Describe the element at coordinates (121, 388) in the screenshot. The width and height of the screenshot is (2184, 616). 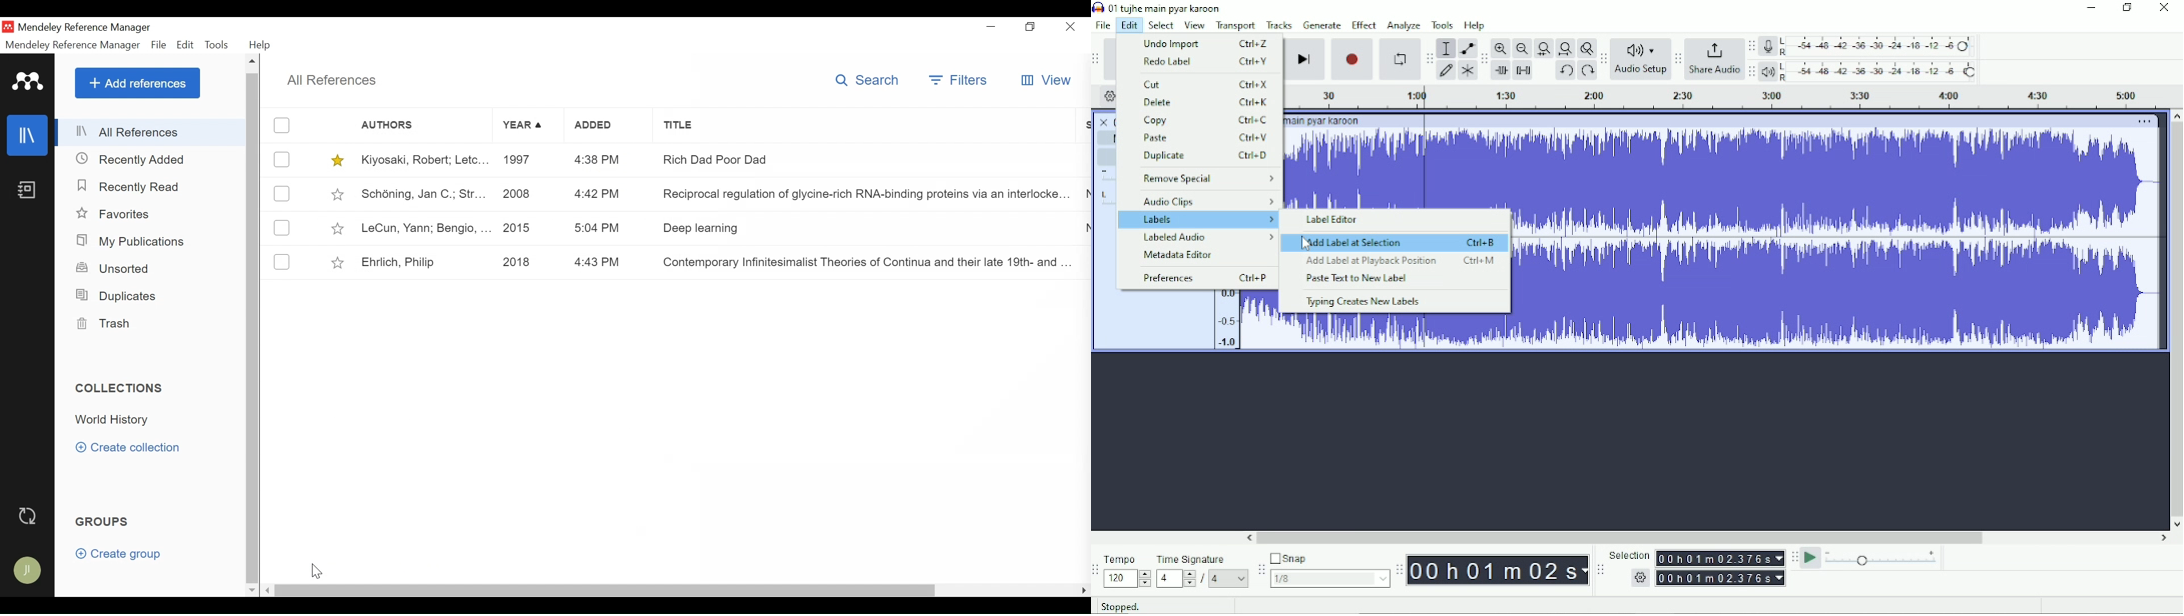
I see `Collections` at that location.